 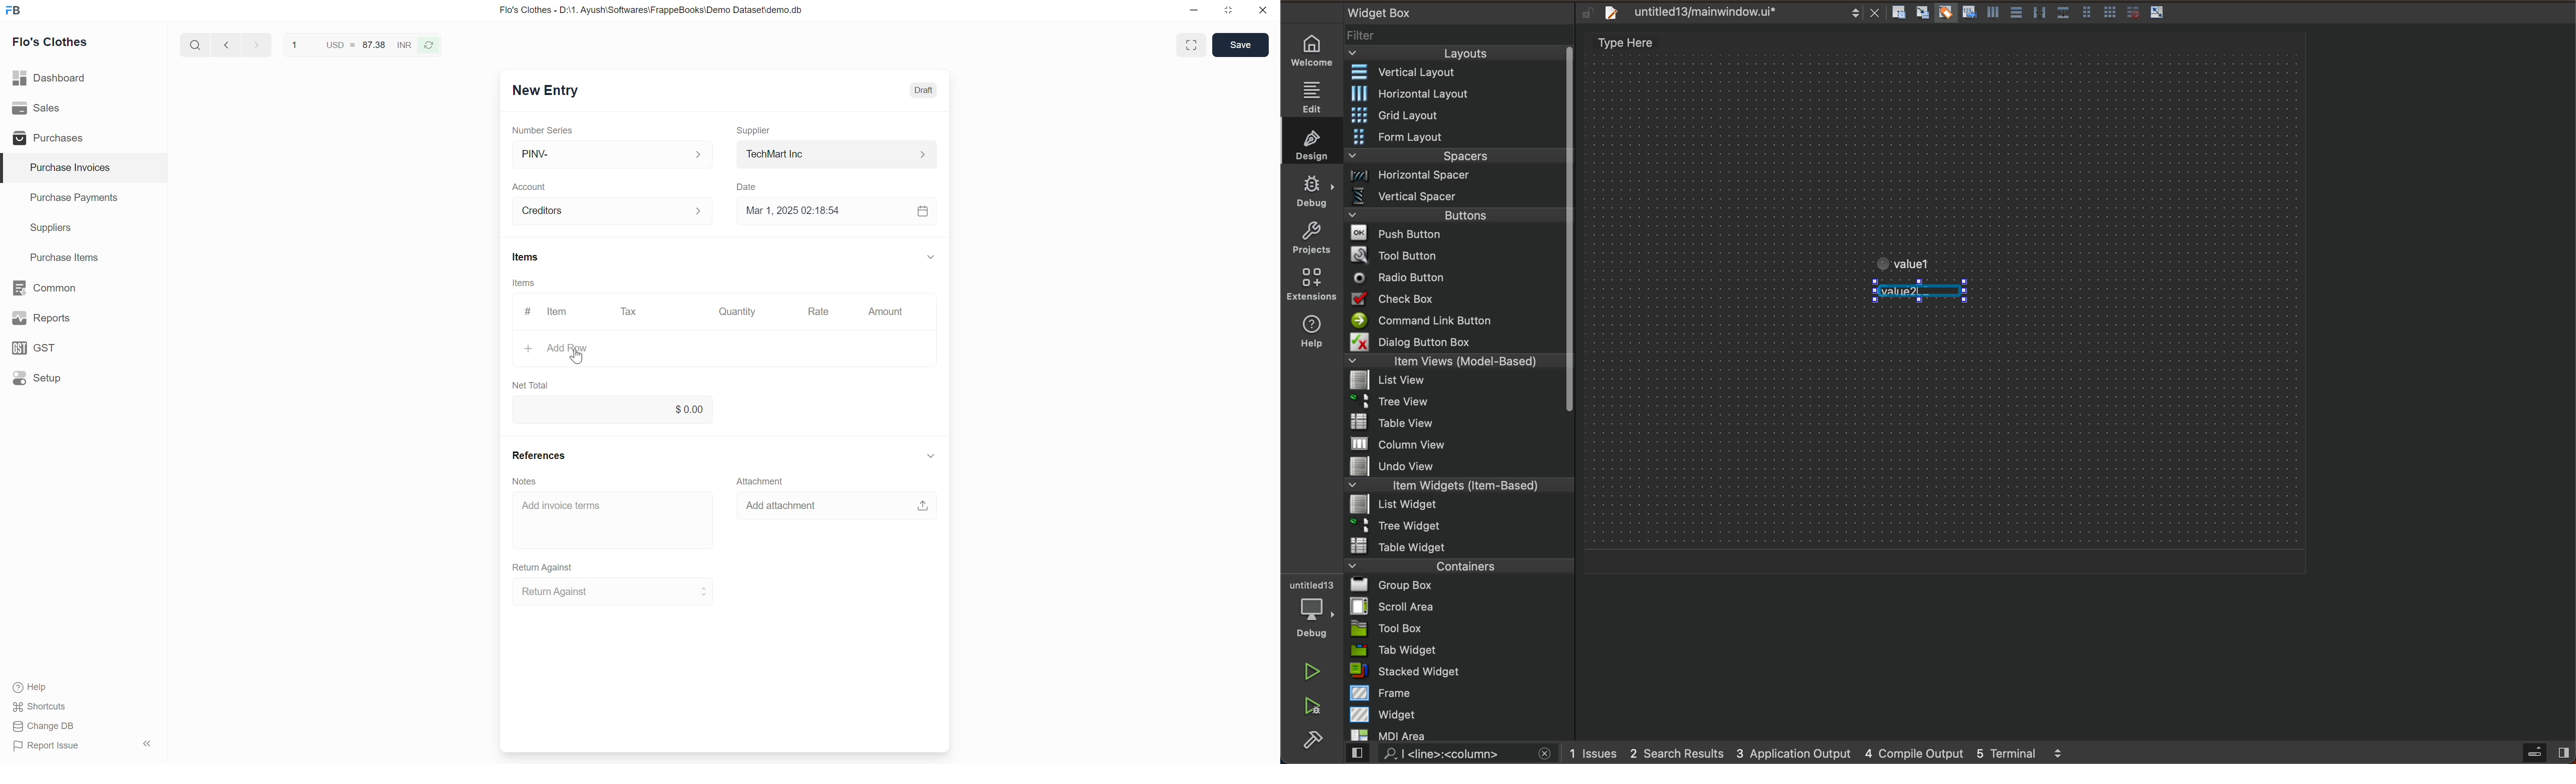 What do you see at coordinates (84, 318) in the screenshot?
I see `Reports` at bounding box center [84, 318].